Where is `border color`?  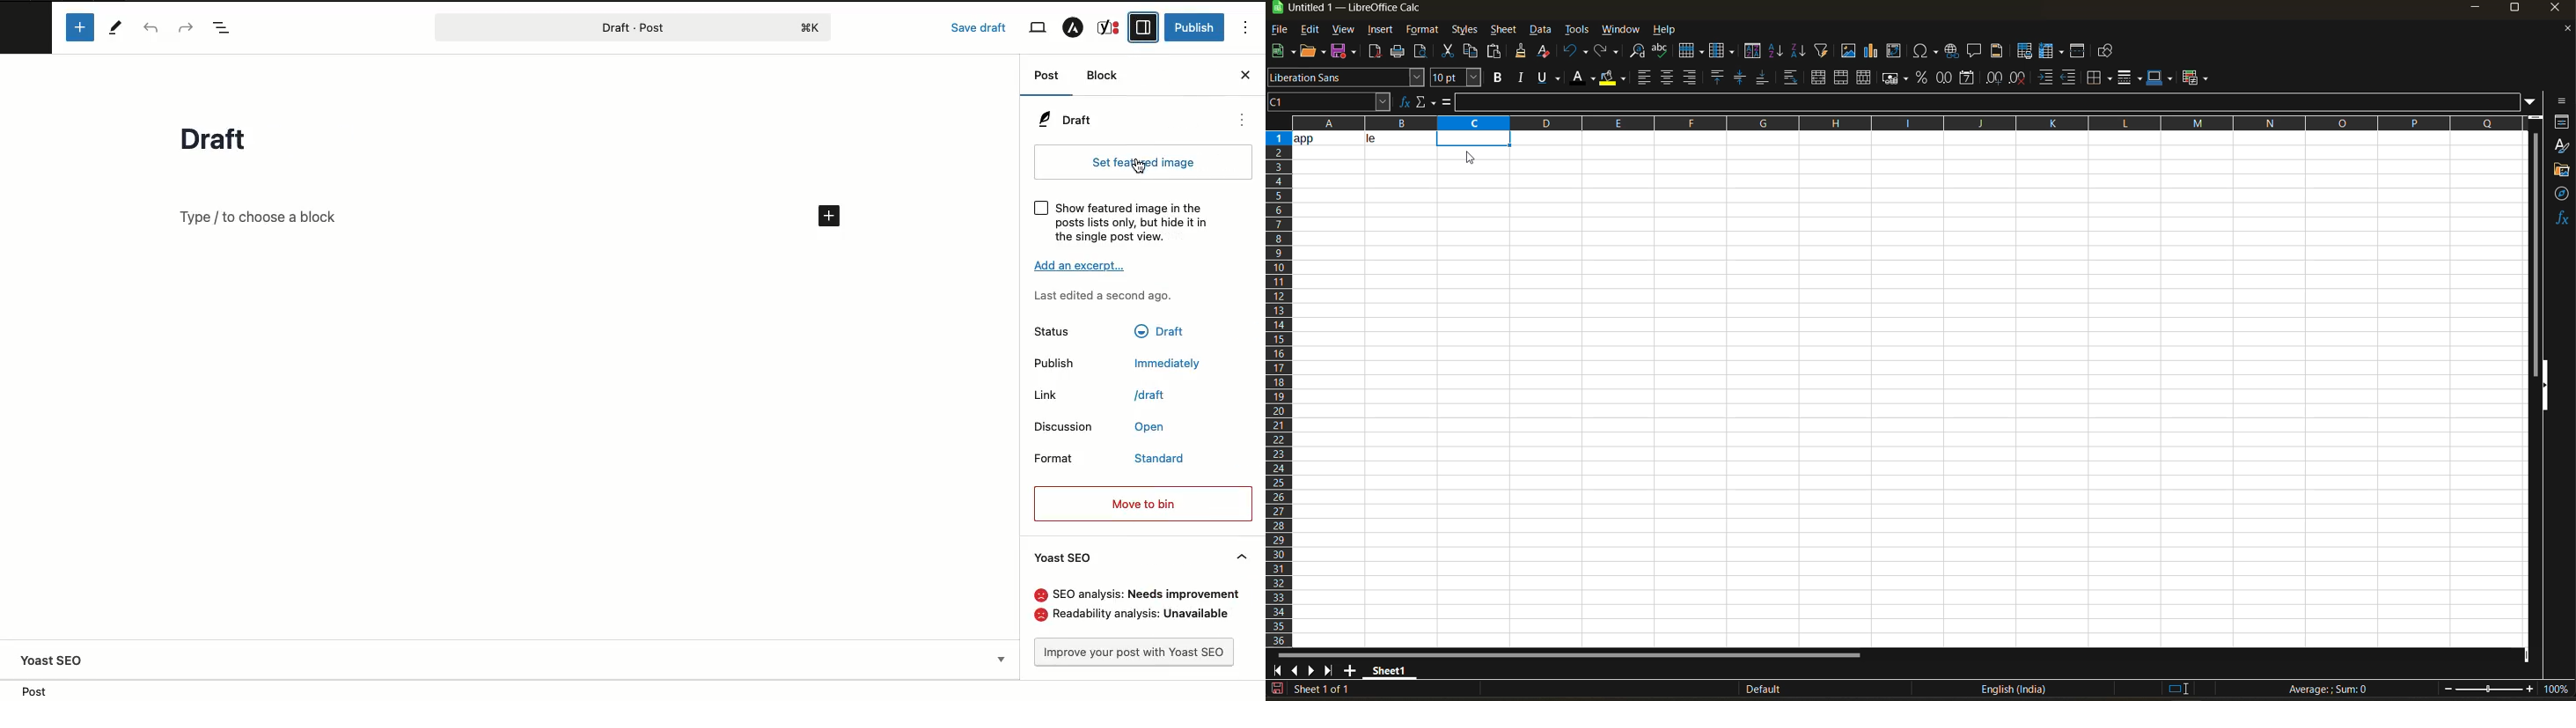 border color is located at coordinates (2161, 77).